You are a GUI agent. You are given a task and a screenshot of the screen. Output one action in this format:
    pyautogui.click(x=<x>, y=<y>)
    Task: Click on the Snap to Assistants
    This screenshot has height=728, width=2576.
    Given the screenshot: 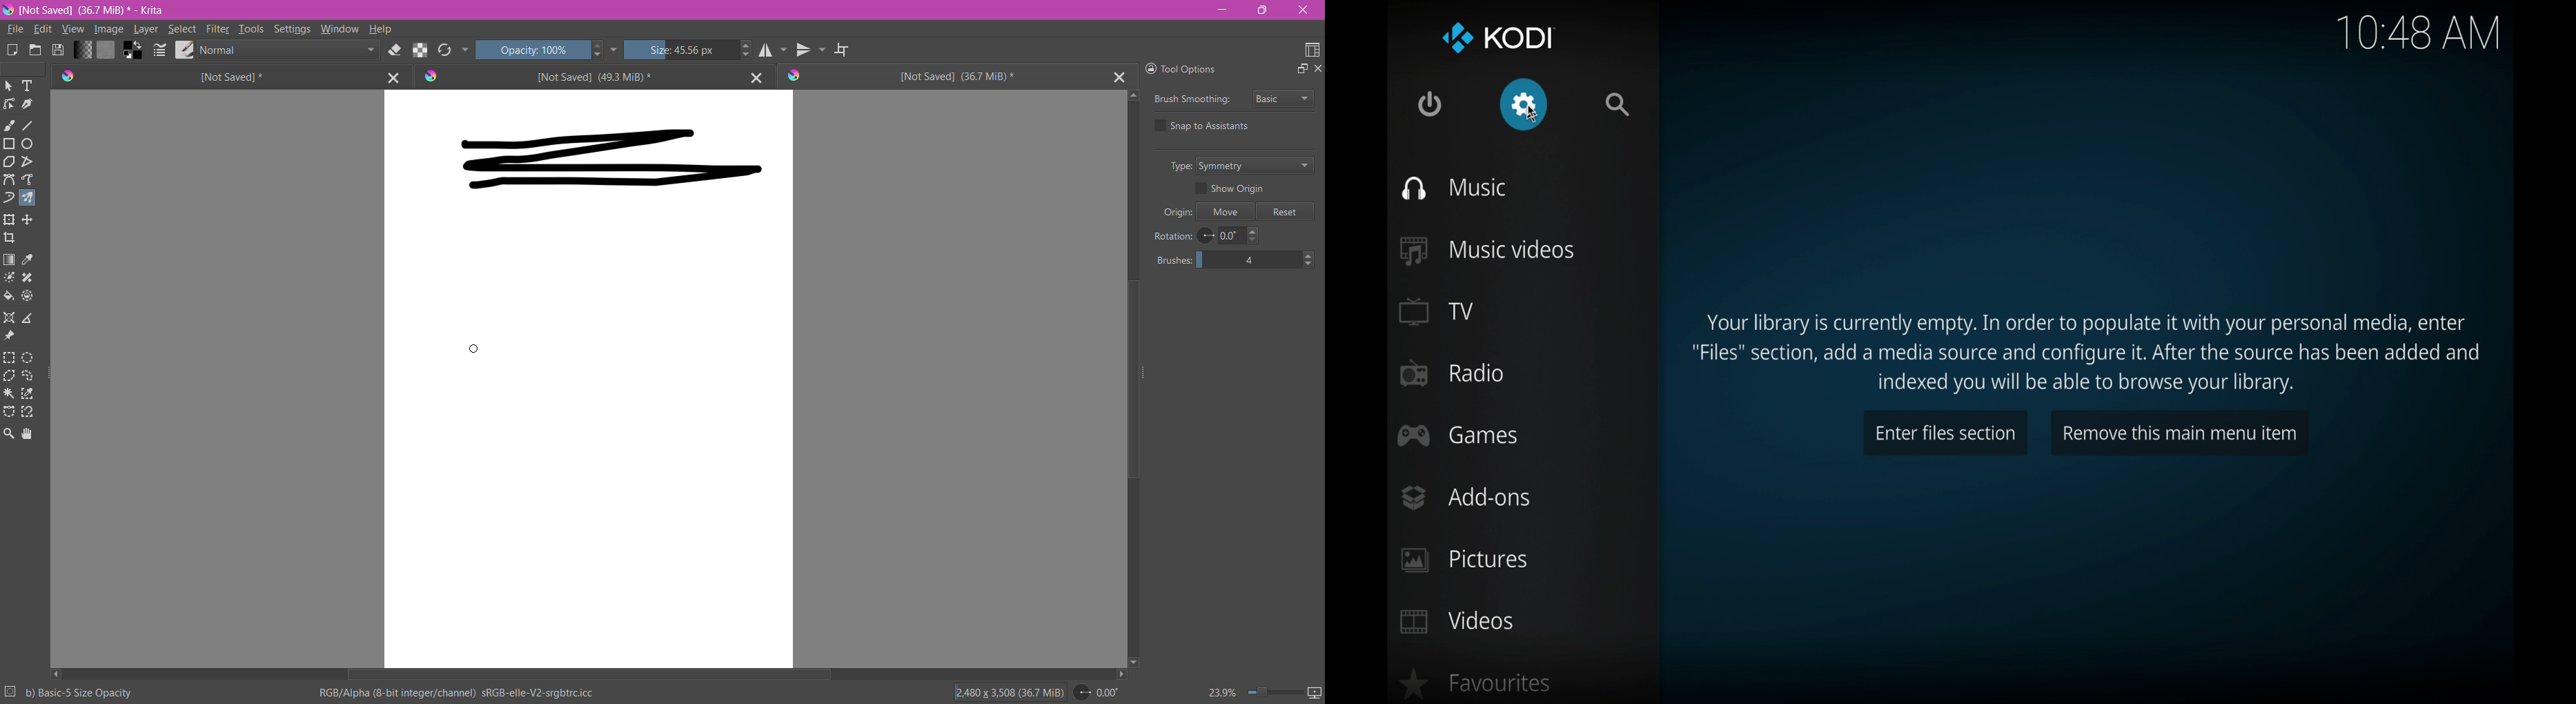 What is the action you would take?
    pyautogui.click(x=1215, y=126)
    